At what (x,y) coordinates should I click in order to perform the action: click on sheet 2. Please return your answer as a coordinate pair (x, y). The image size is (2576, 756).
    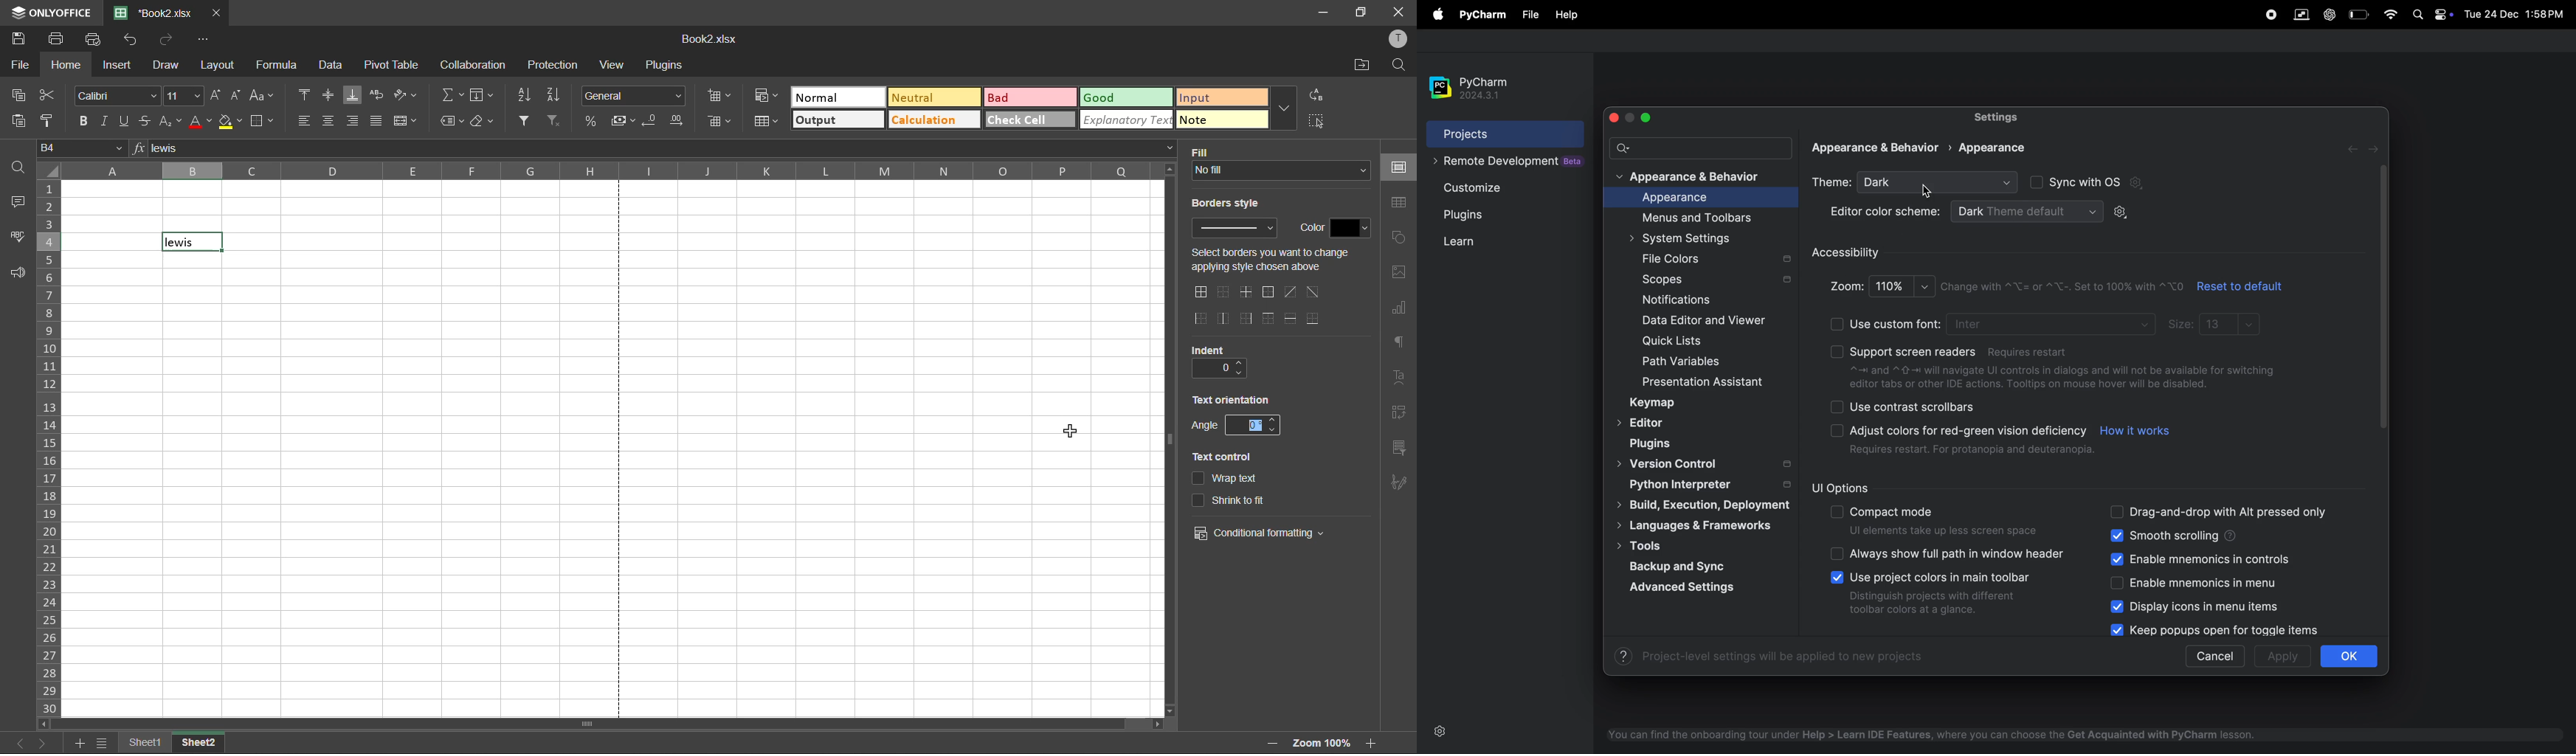
    Looking at the image, I should click on (198, 741).